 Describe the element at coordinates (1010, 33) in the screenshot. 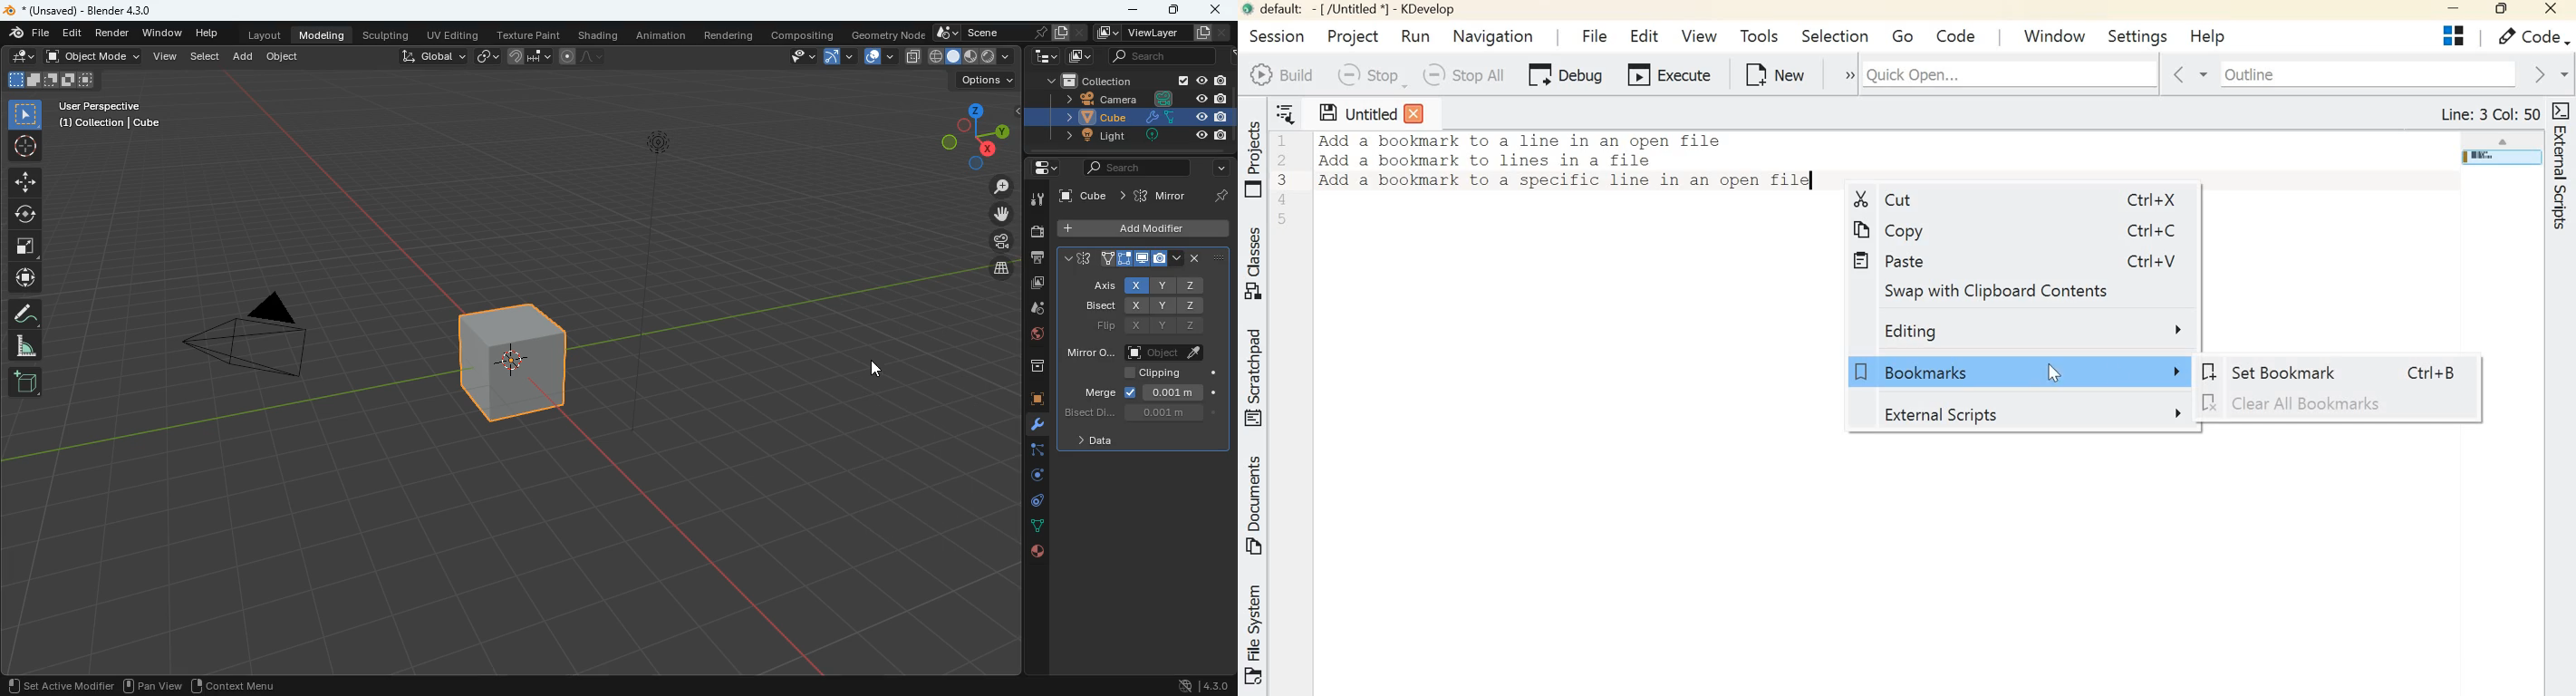

I see `scene` at that location.